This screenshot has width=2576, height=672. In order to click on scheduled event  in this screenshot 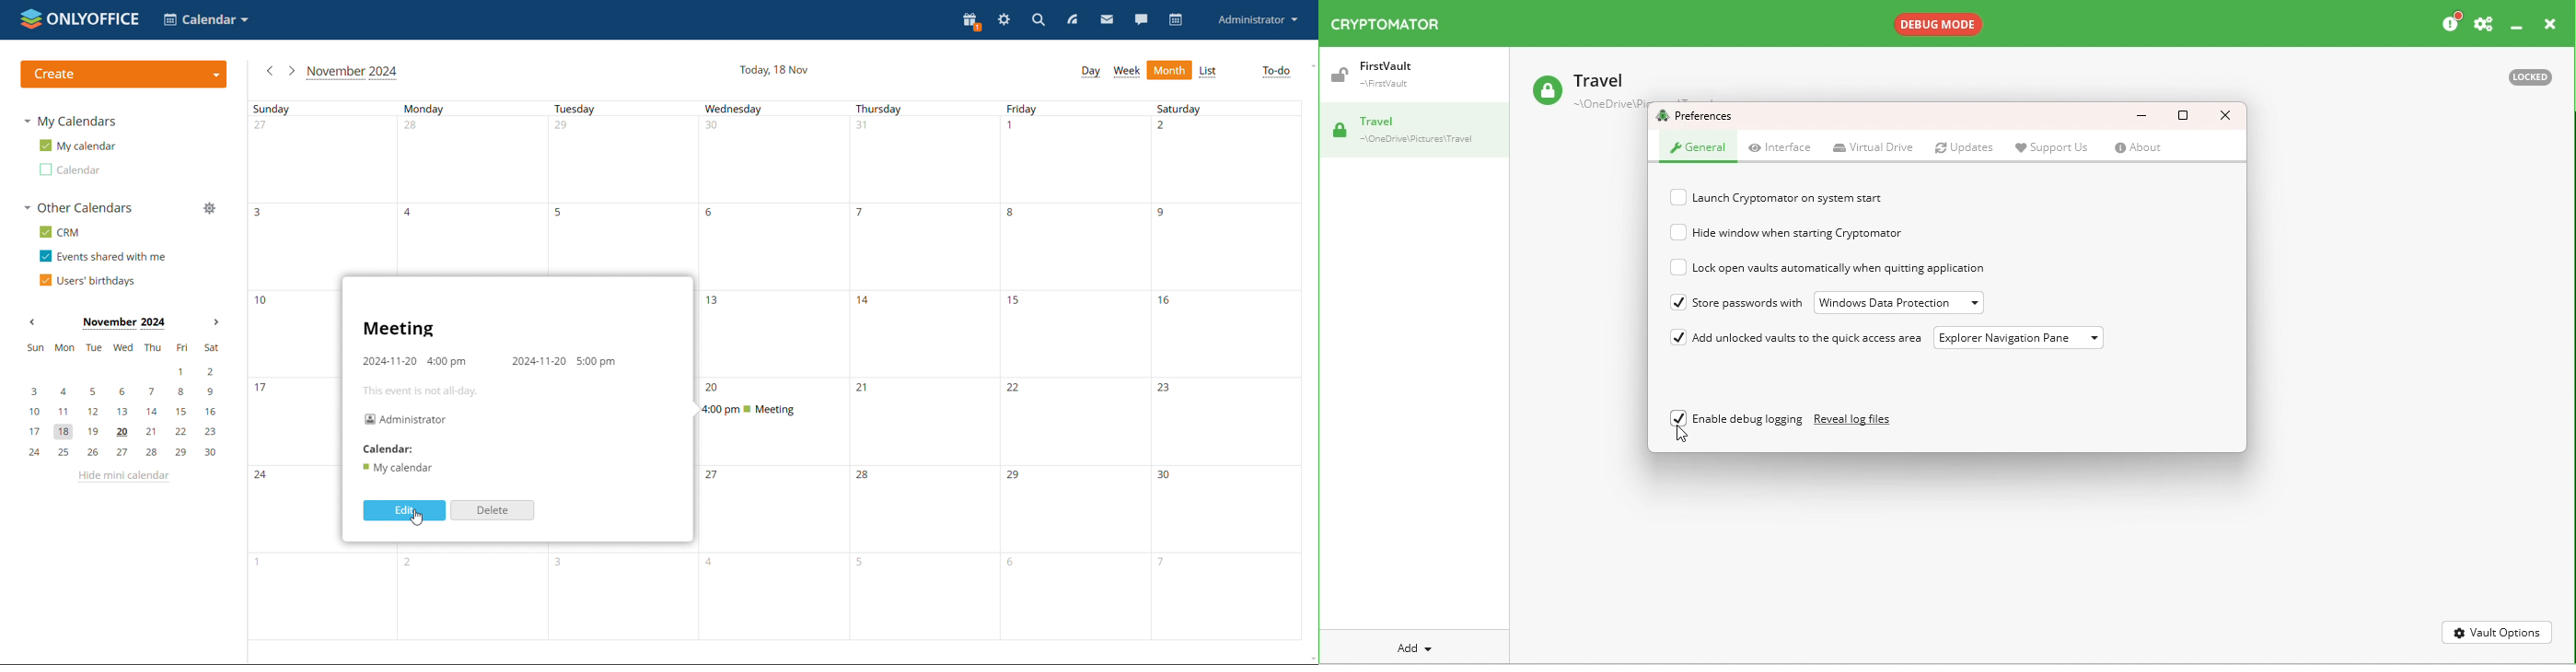, I will do `click(770, 409)`.